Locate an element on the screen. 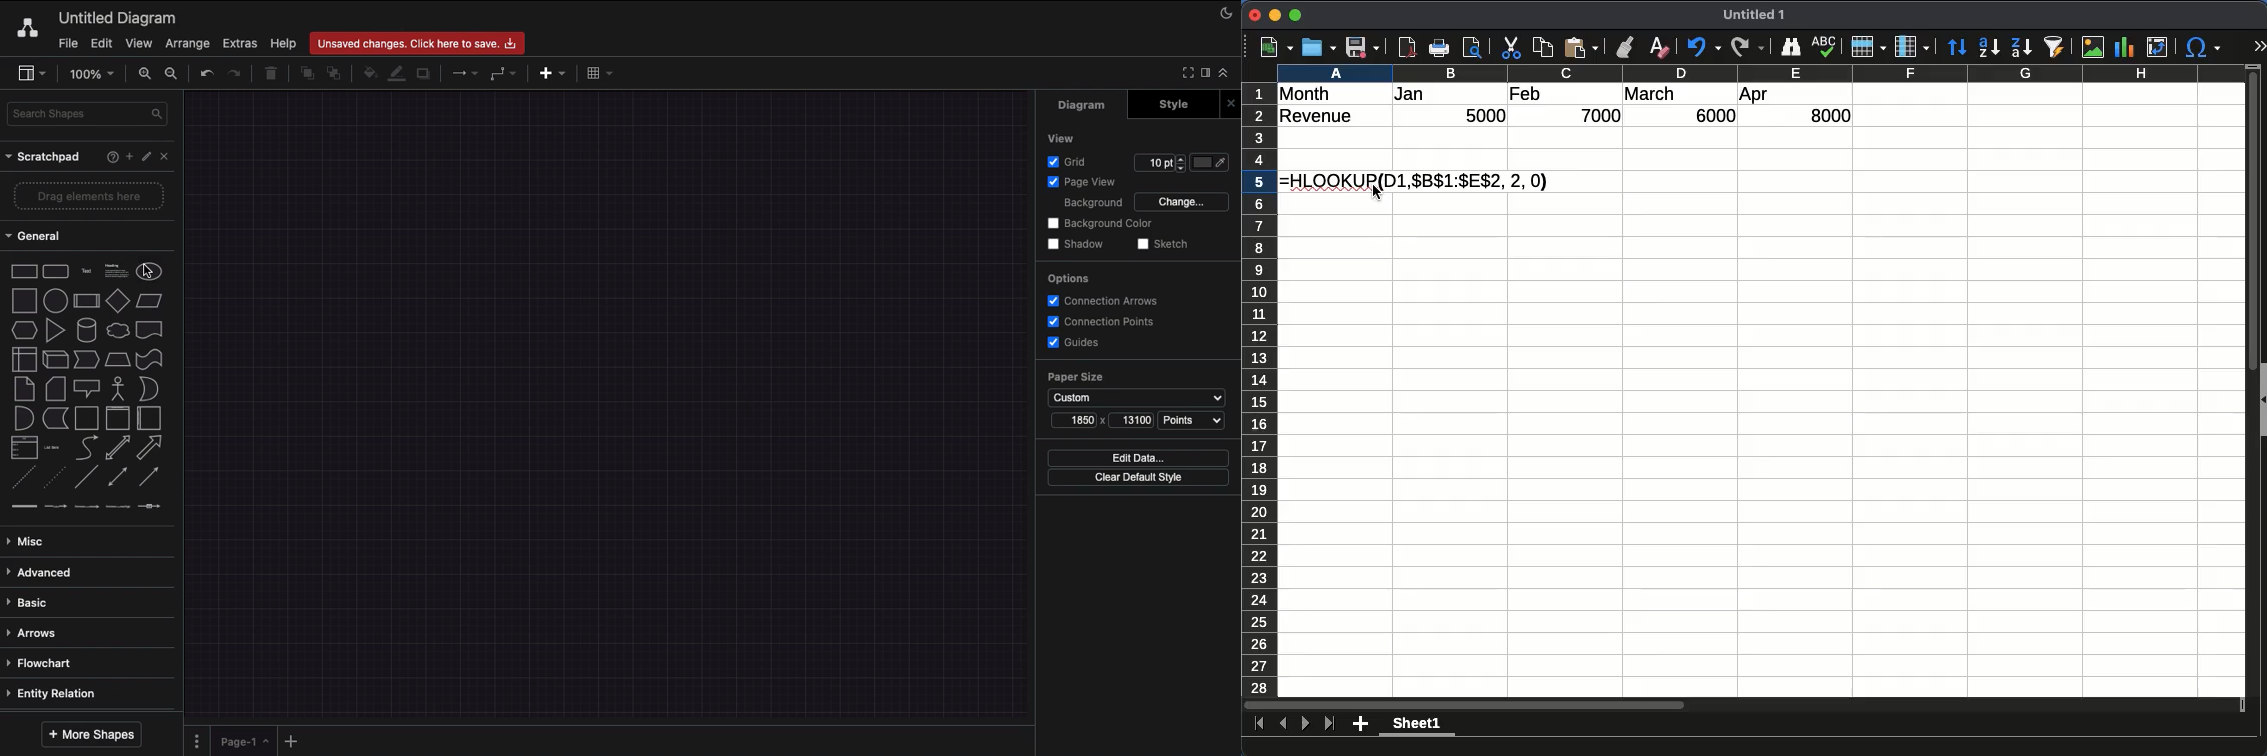  expand is located at coordinates (2260, 45).